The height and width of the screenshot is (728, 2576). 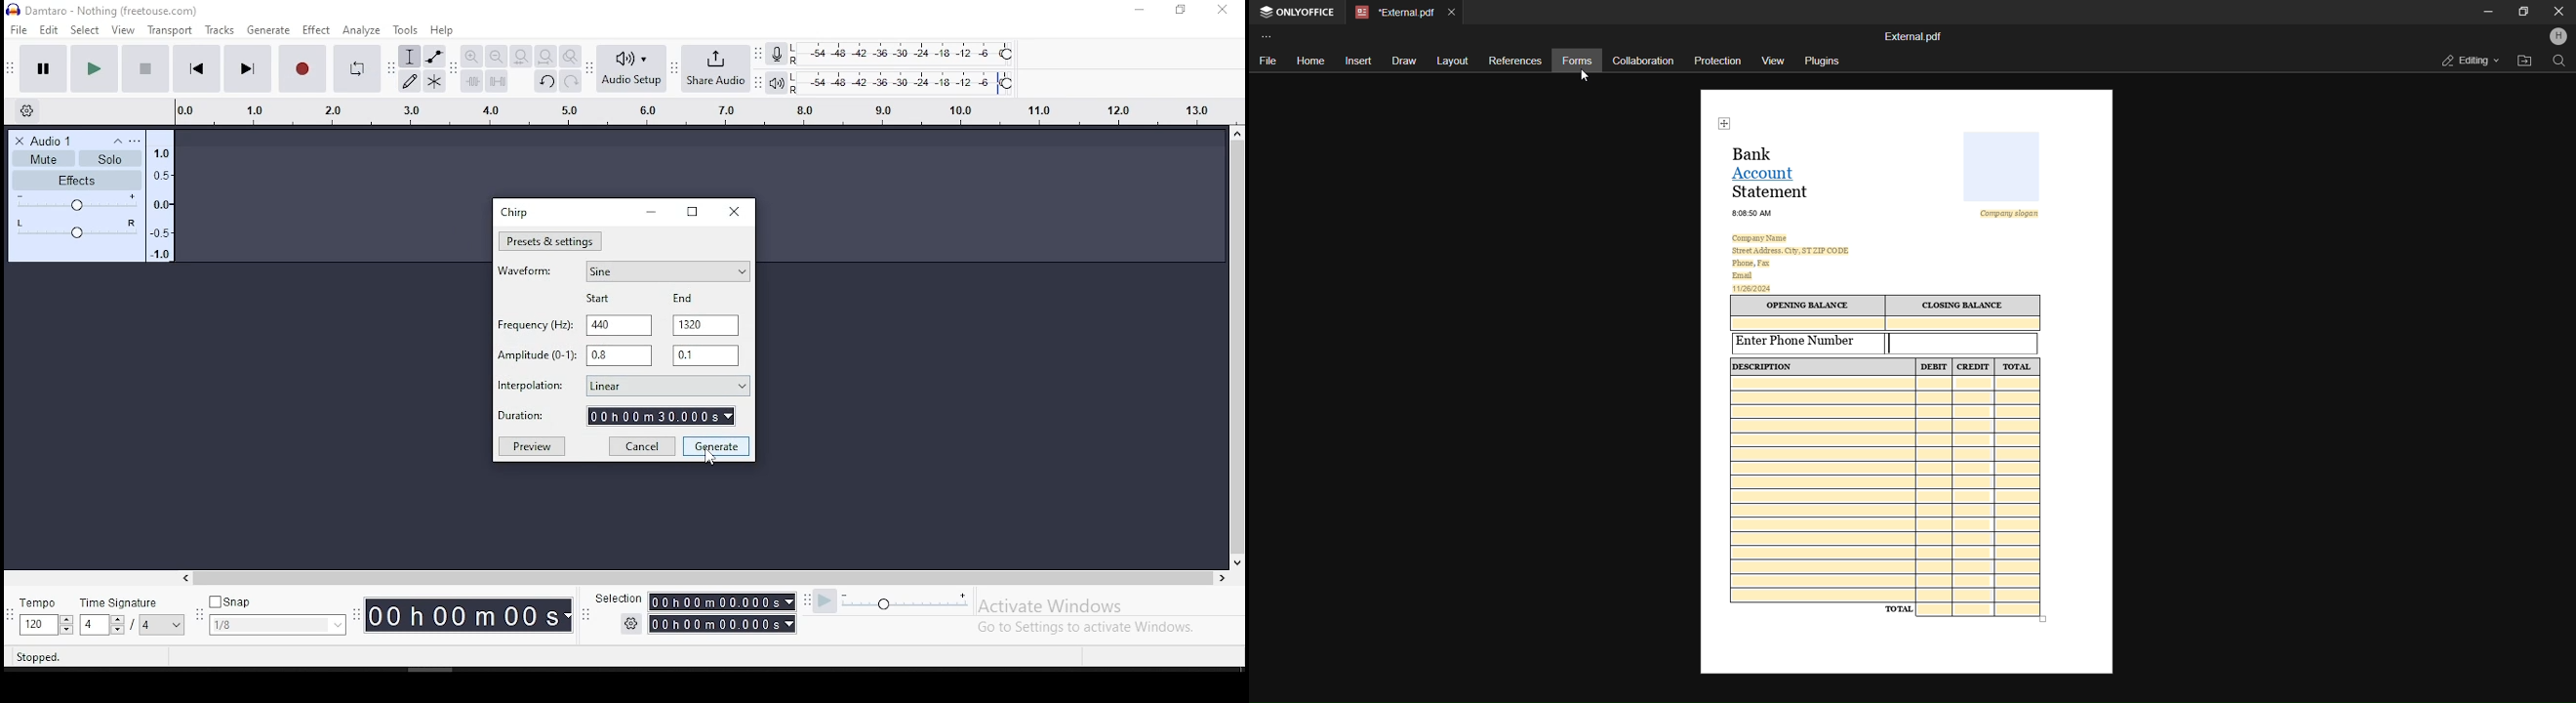 I want to click on fit project to width, so click(x=521, y=56).